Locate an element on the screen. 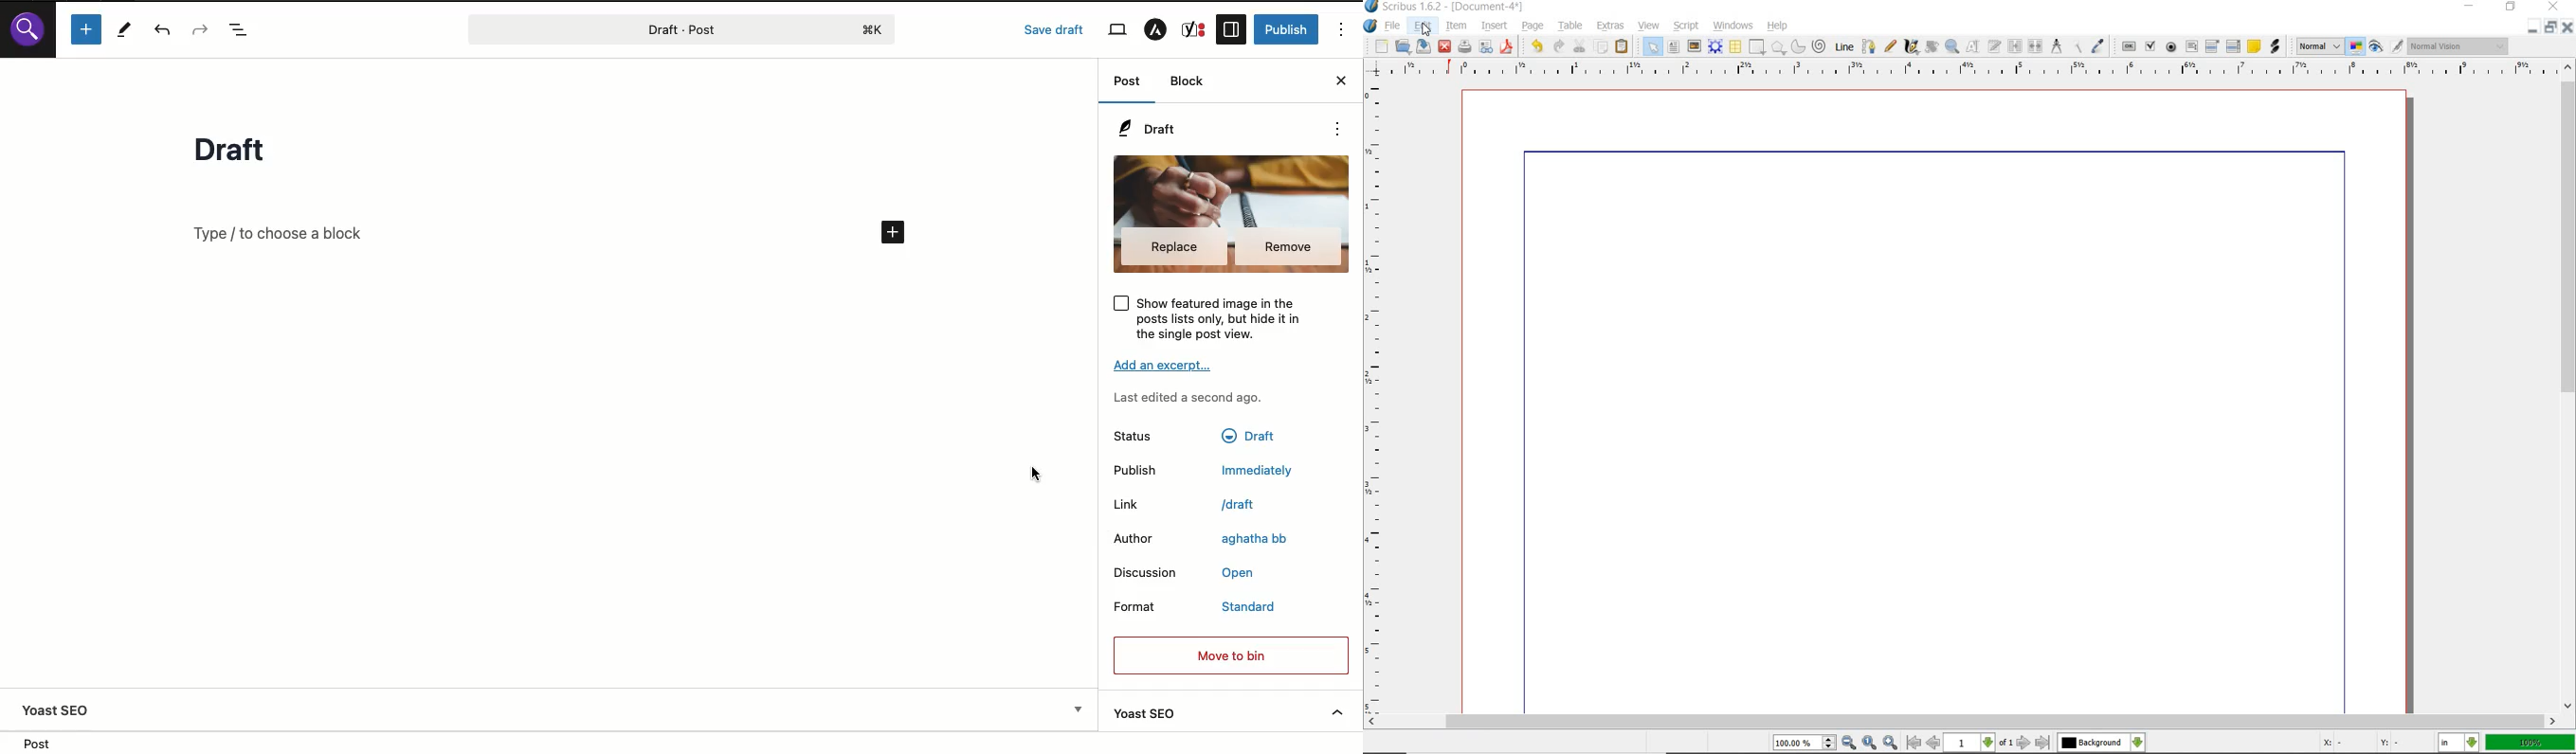  redo is located at coordinates (1558, 46).